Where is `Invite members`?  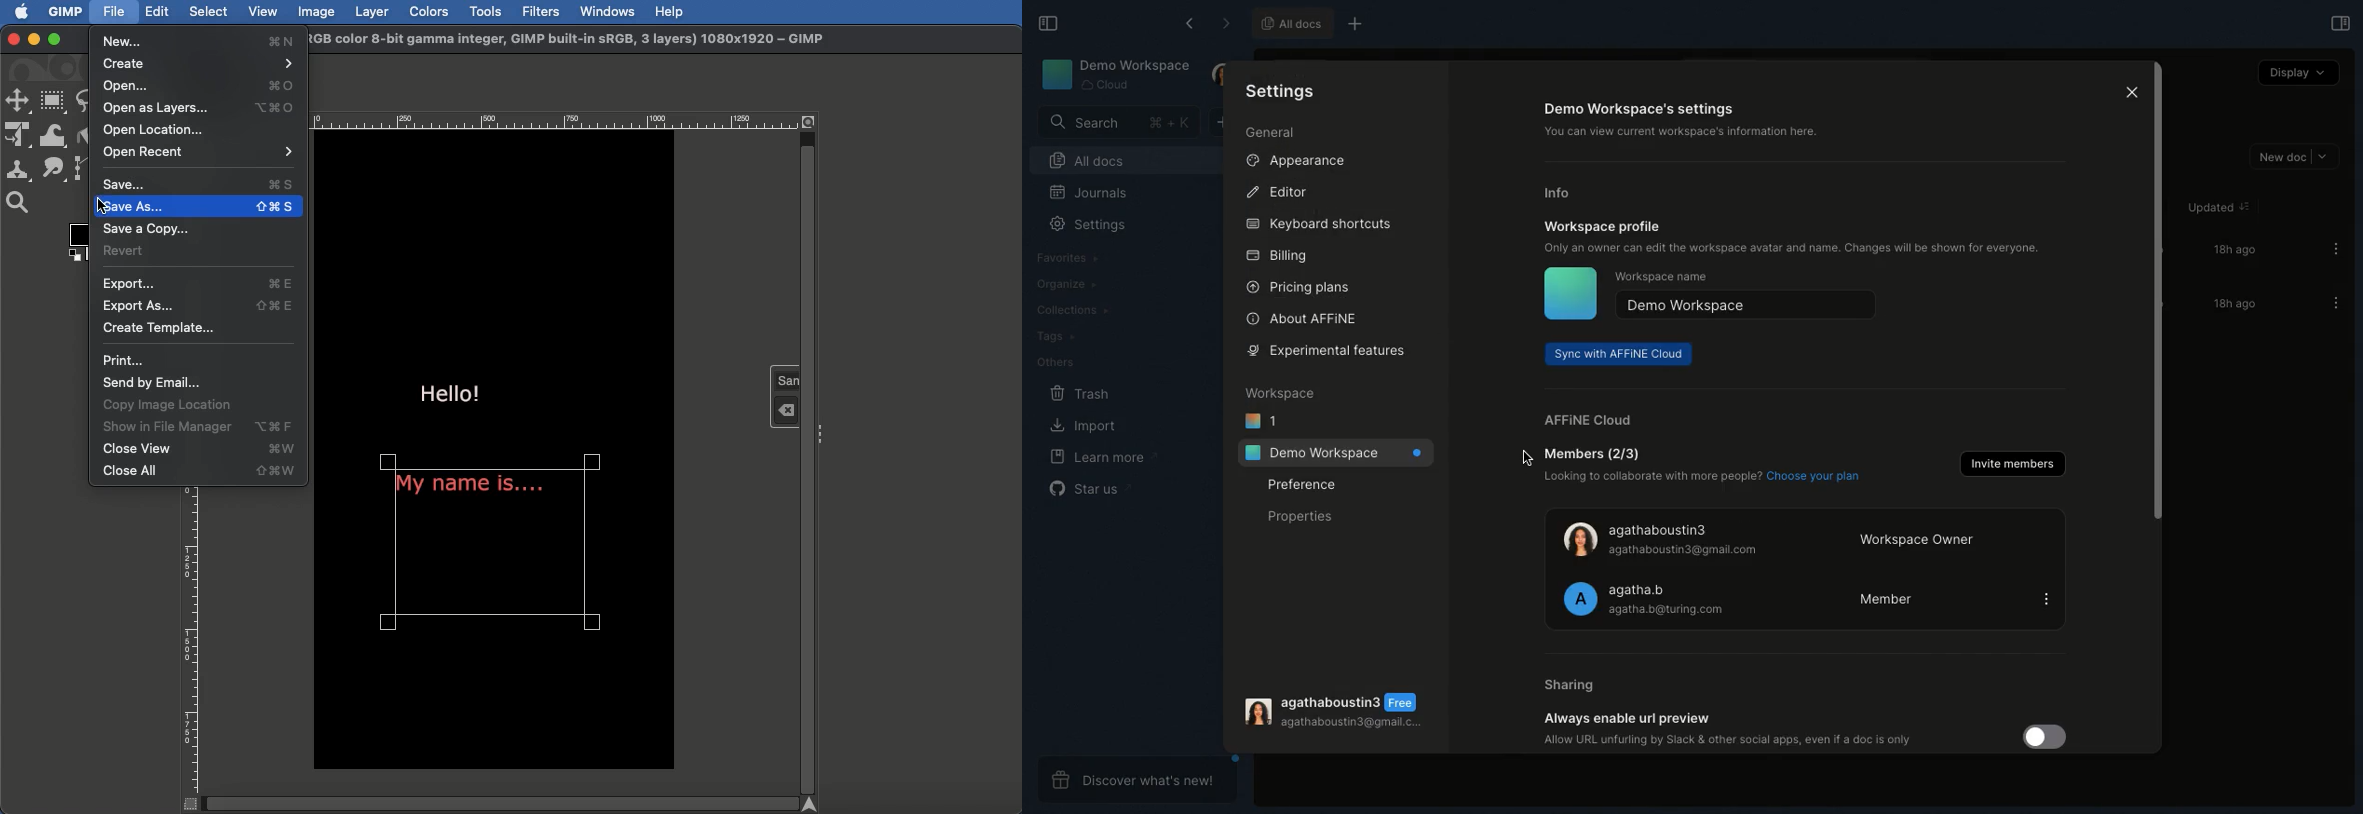
Invite members is located at coordinates (2010, 464).